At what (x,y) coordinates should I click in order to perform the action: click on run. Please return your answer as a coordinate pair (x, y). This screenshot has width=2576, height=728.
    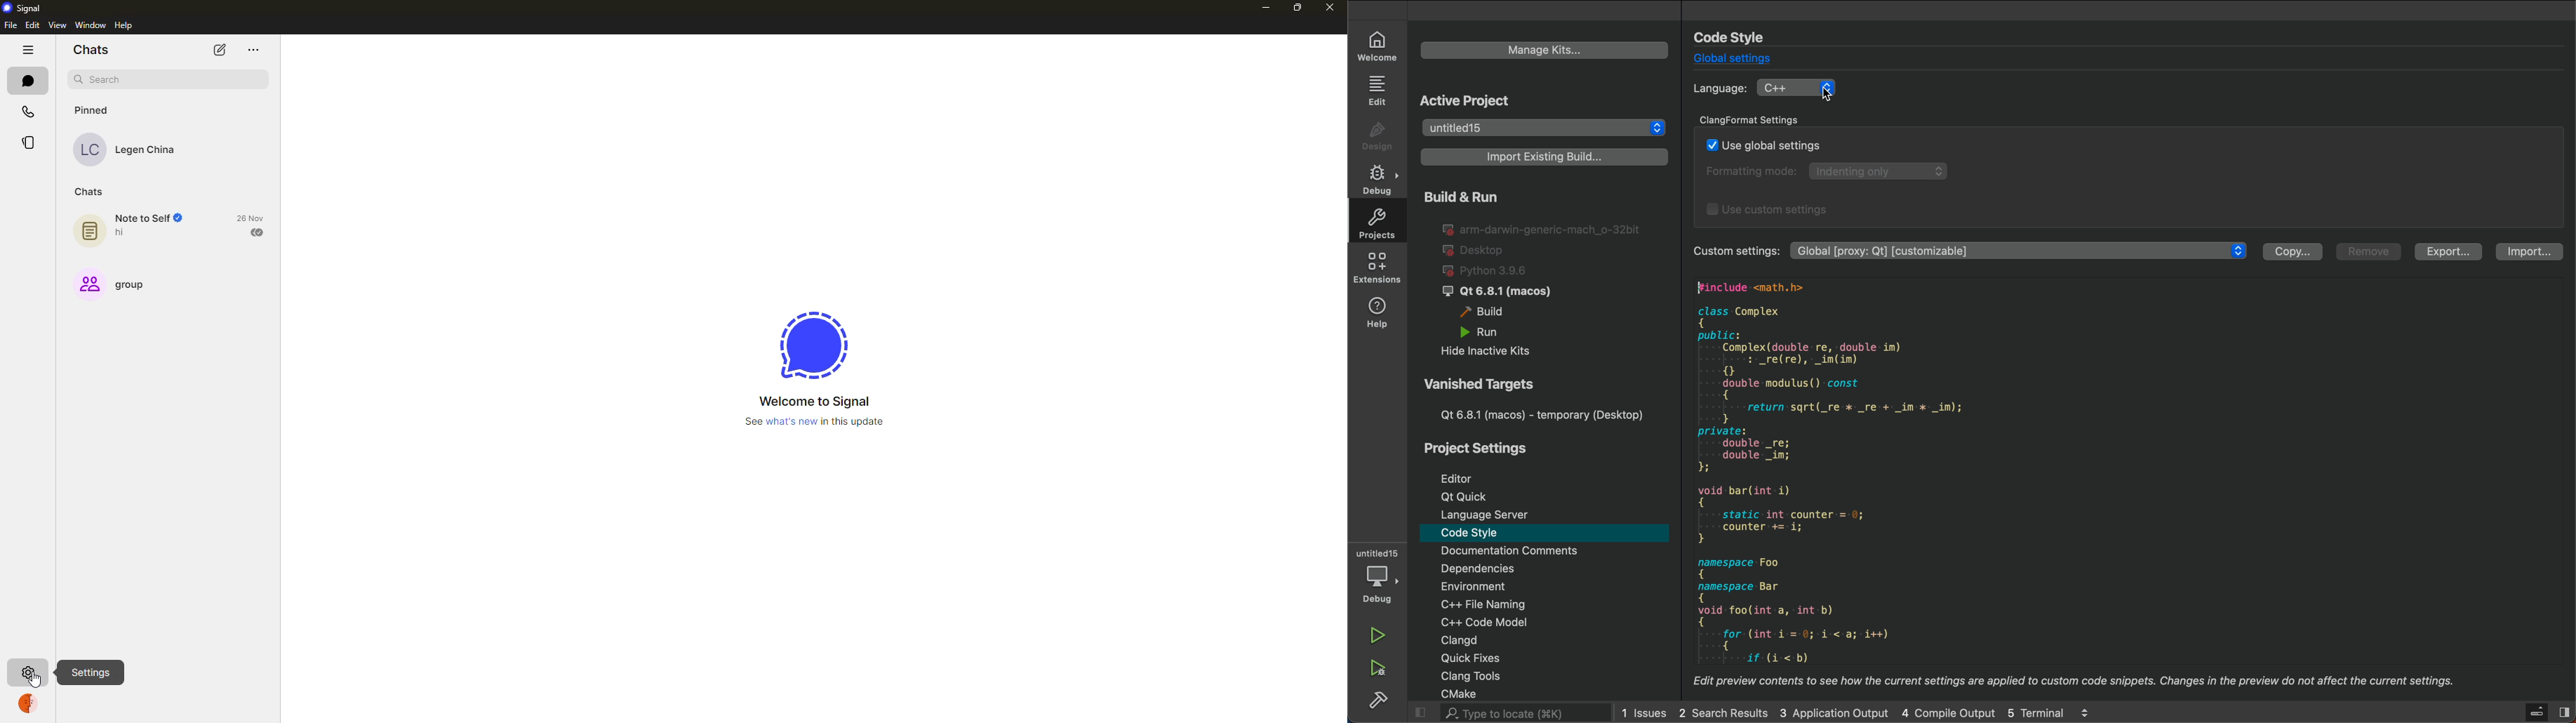
    Looking at the image, I should click on (1378, 637).